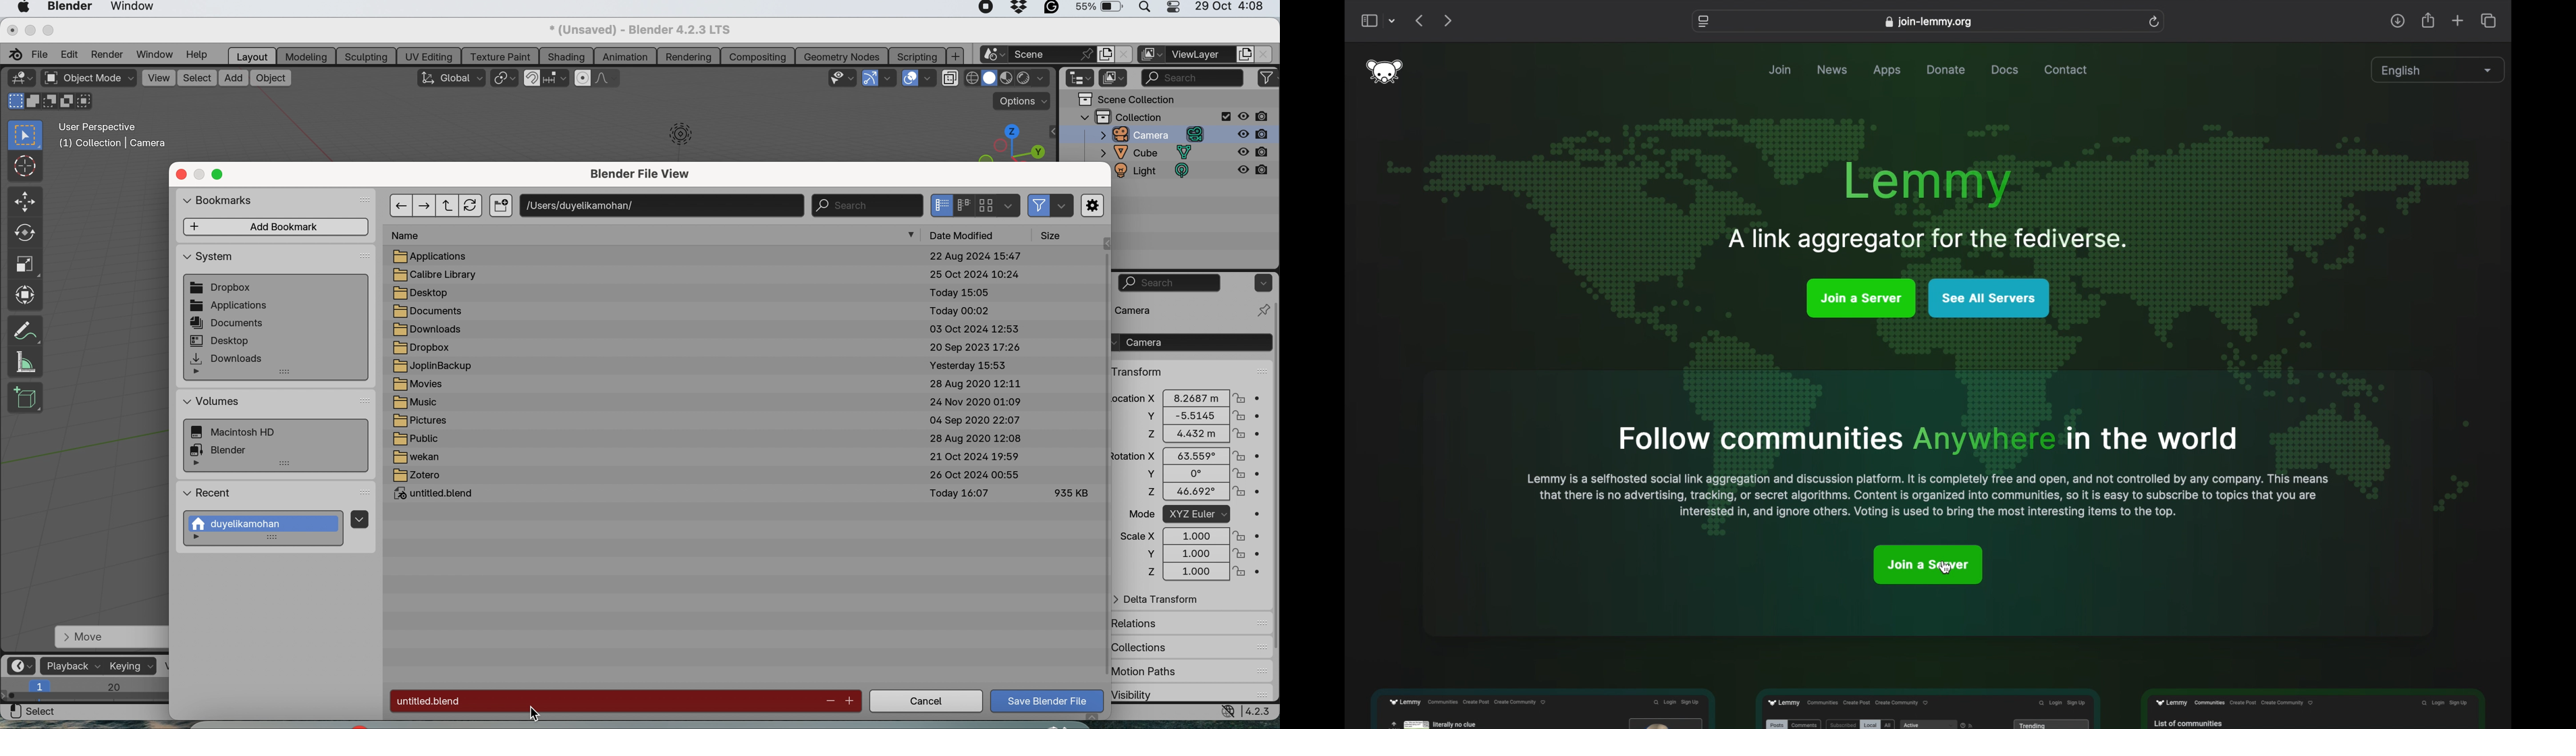 The height and width of the screenshot is (756, 2576). Describe the element at coordinates (2397, 21) in the screenshot. I see `share` at that location.